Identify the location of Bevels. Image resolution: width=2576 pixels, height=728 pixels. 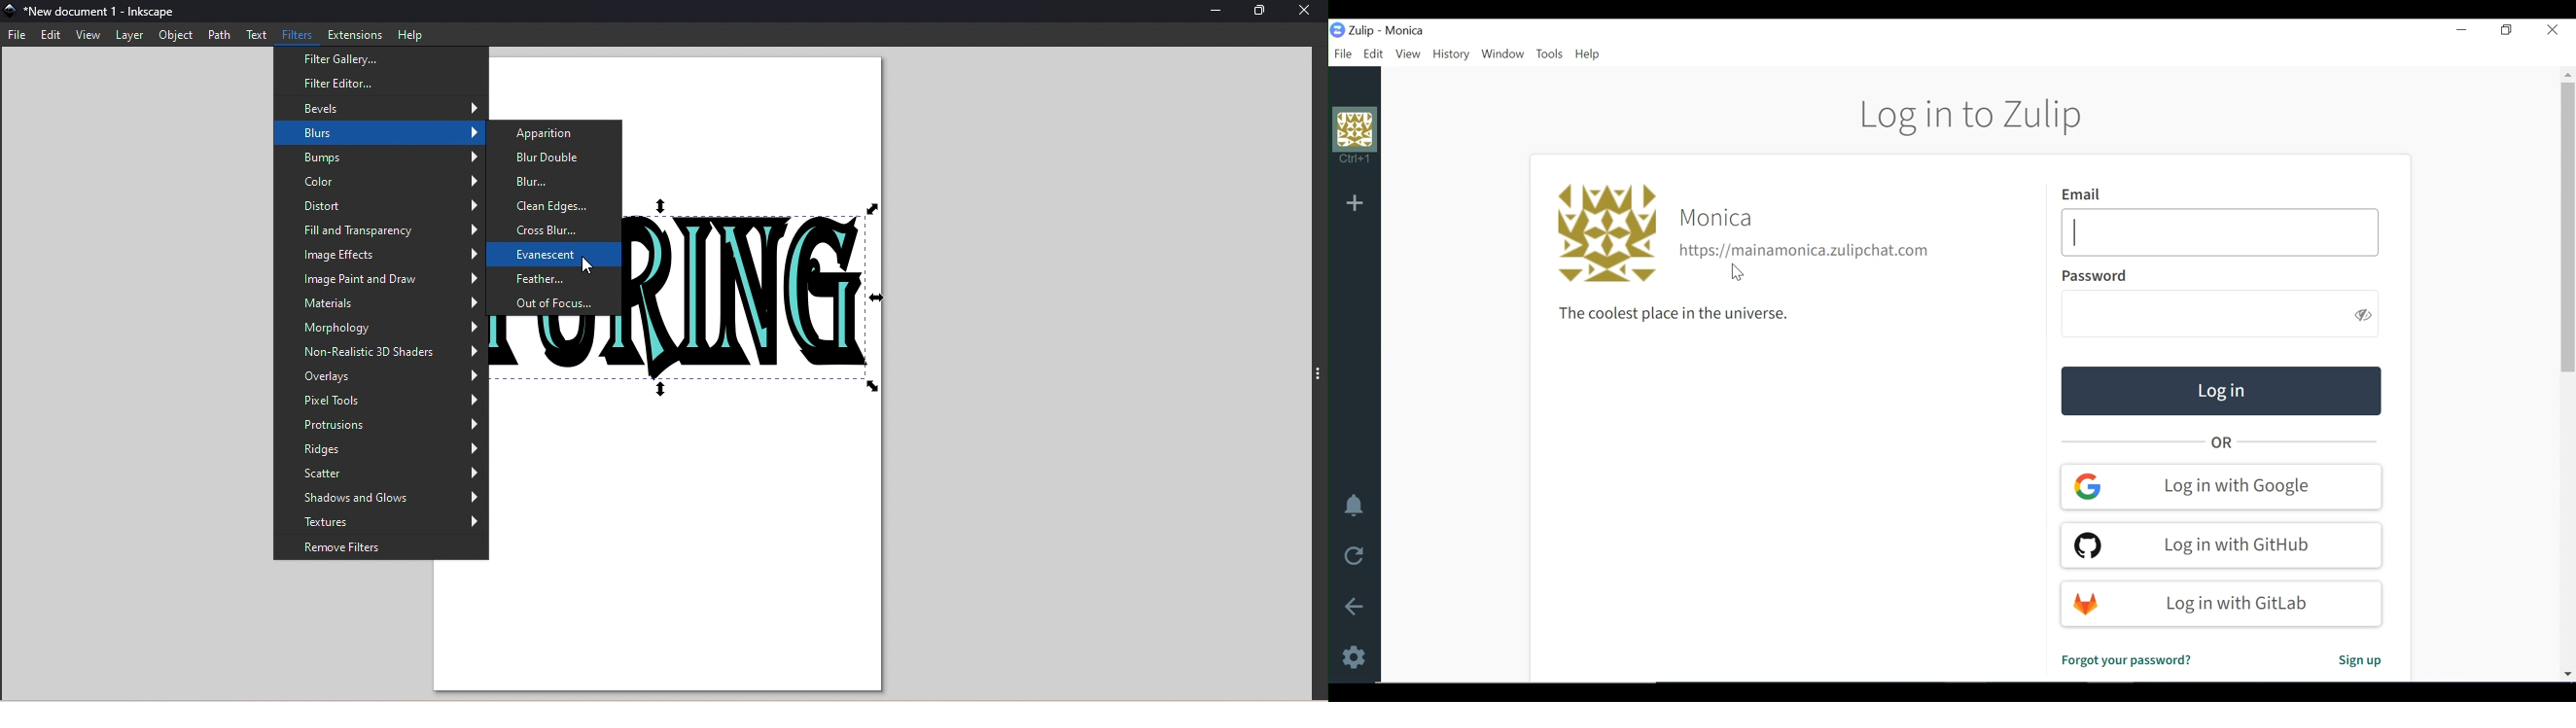
(380, 108).